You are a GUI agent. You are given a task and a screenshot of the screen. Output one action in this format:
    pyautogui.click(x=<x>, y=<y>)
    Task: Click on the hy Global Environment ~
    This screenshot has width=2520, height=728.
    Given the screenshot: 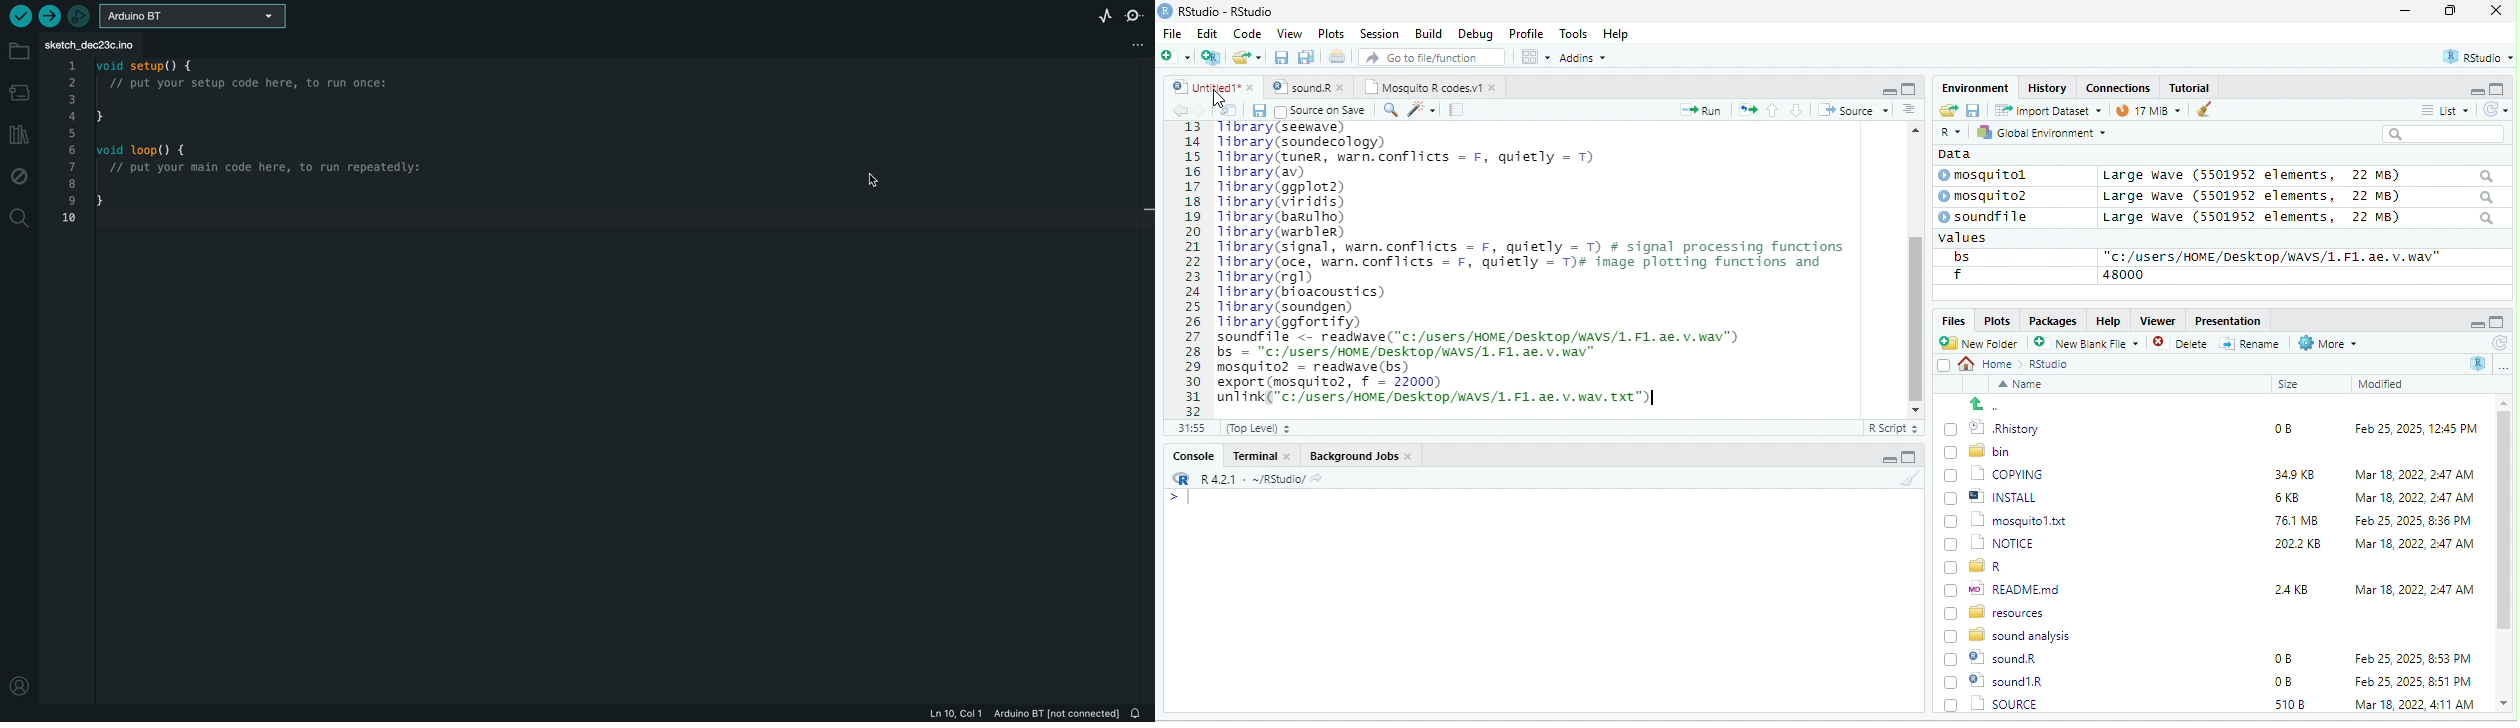 What is the action you would take?
    pyautogui.click(x=2036, y=132)
    